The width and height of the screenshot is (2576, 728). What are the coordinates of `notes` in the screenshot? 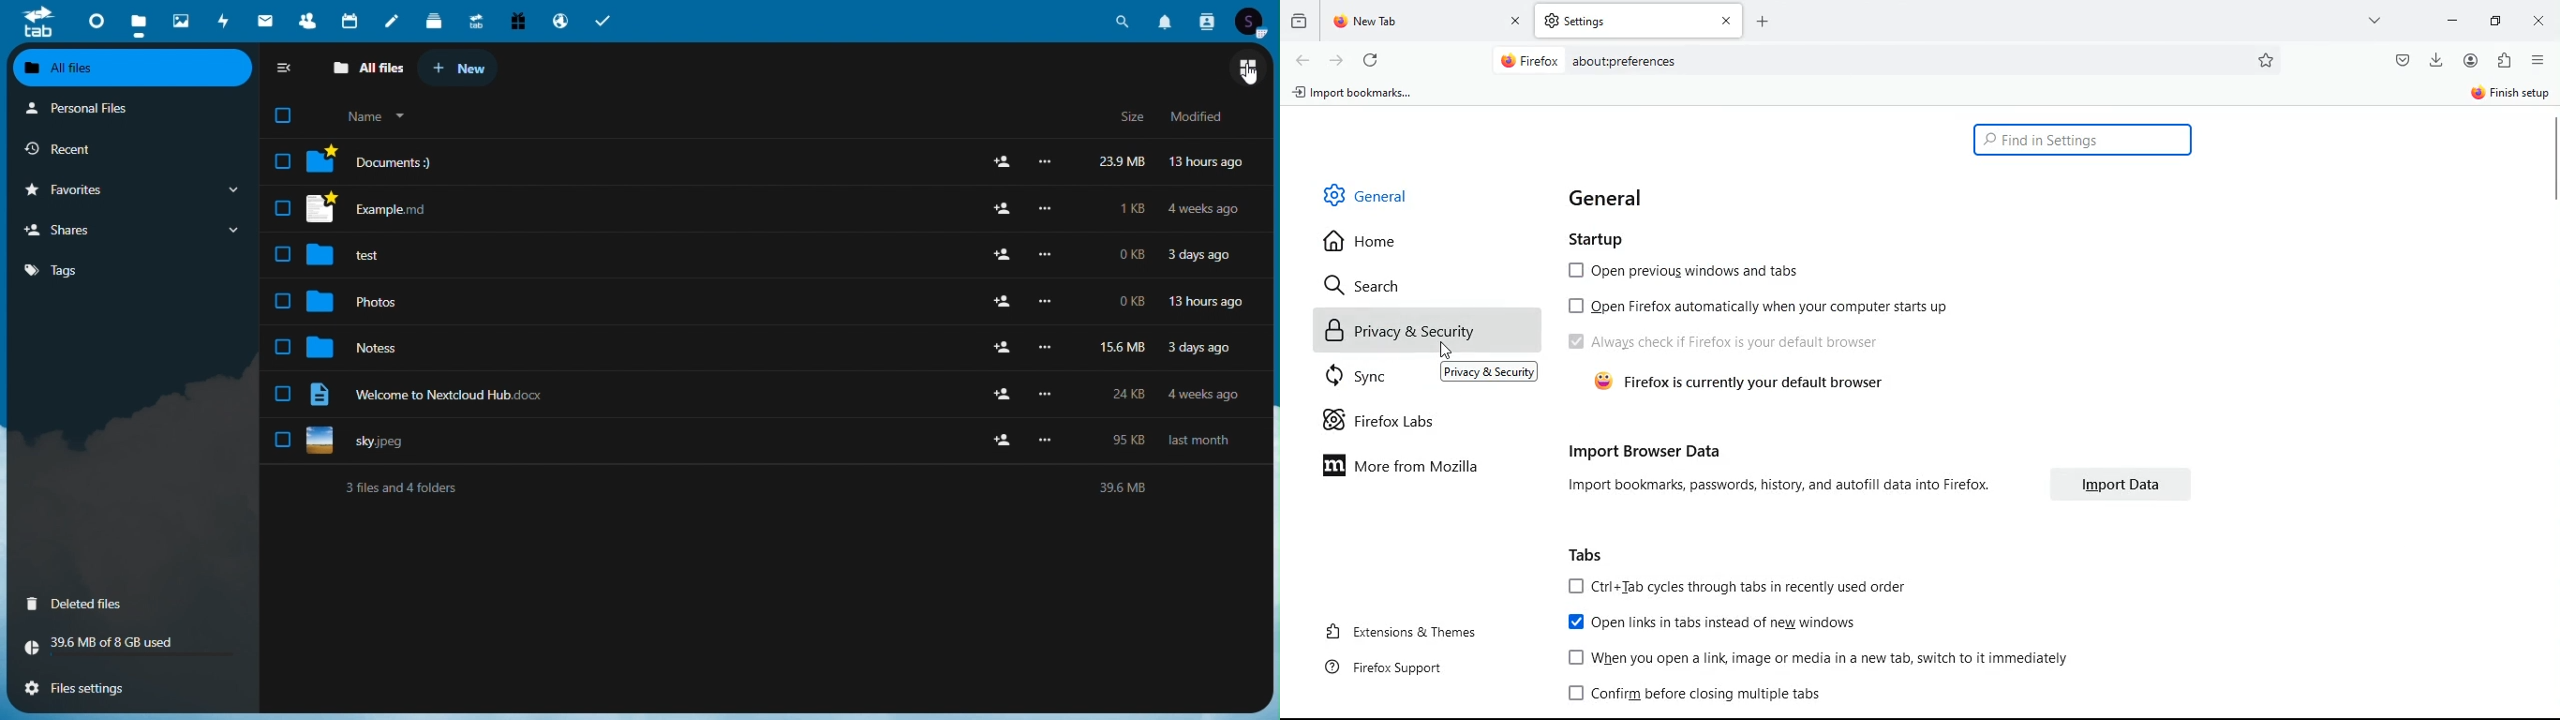 It's located at (375, 345).